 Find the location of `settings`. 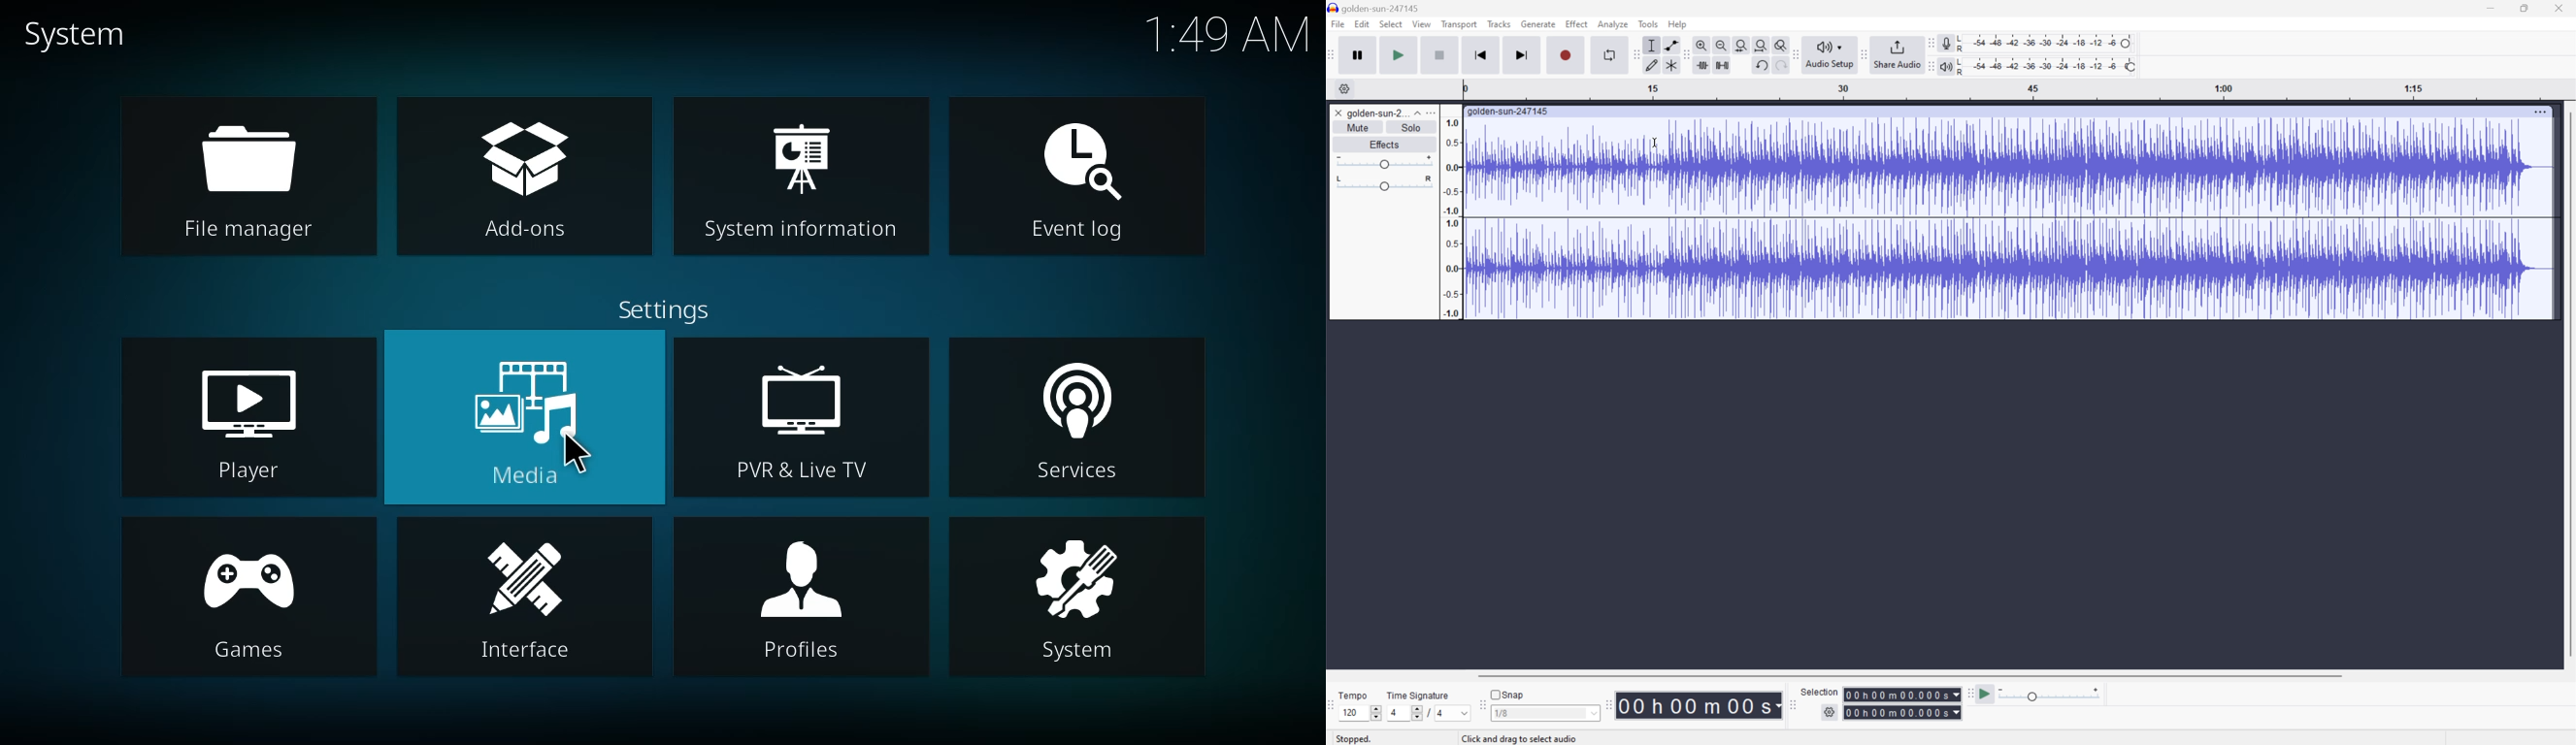

settings is located at coordinates (666, 309).